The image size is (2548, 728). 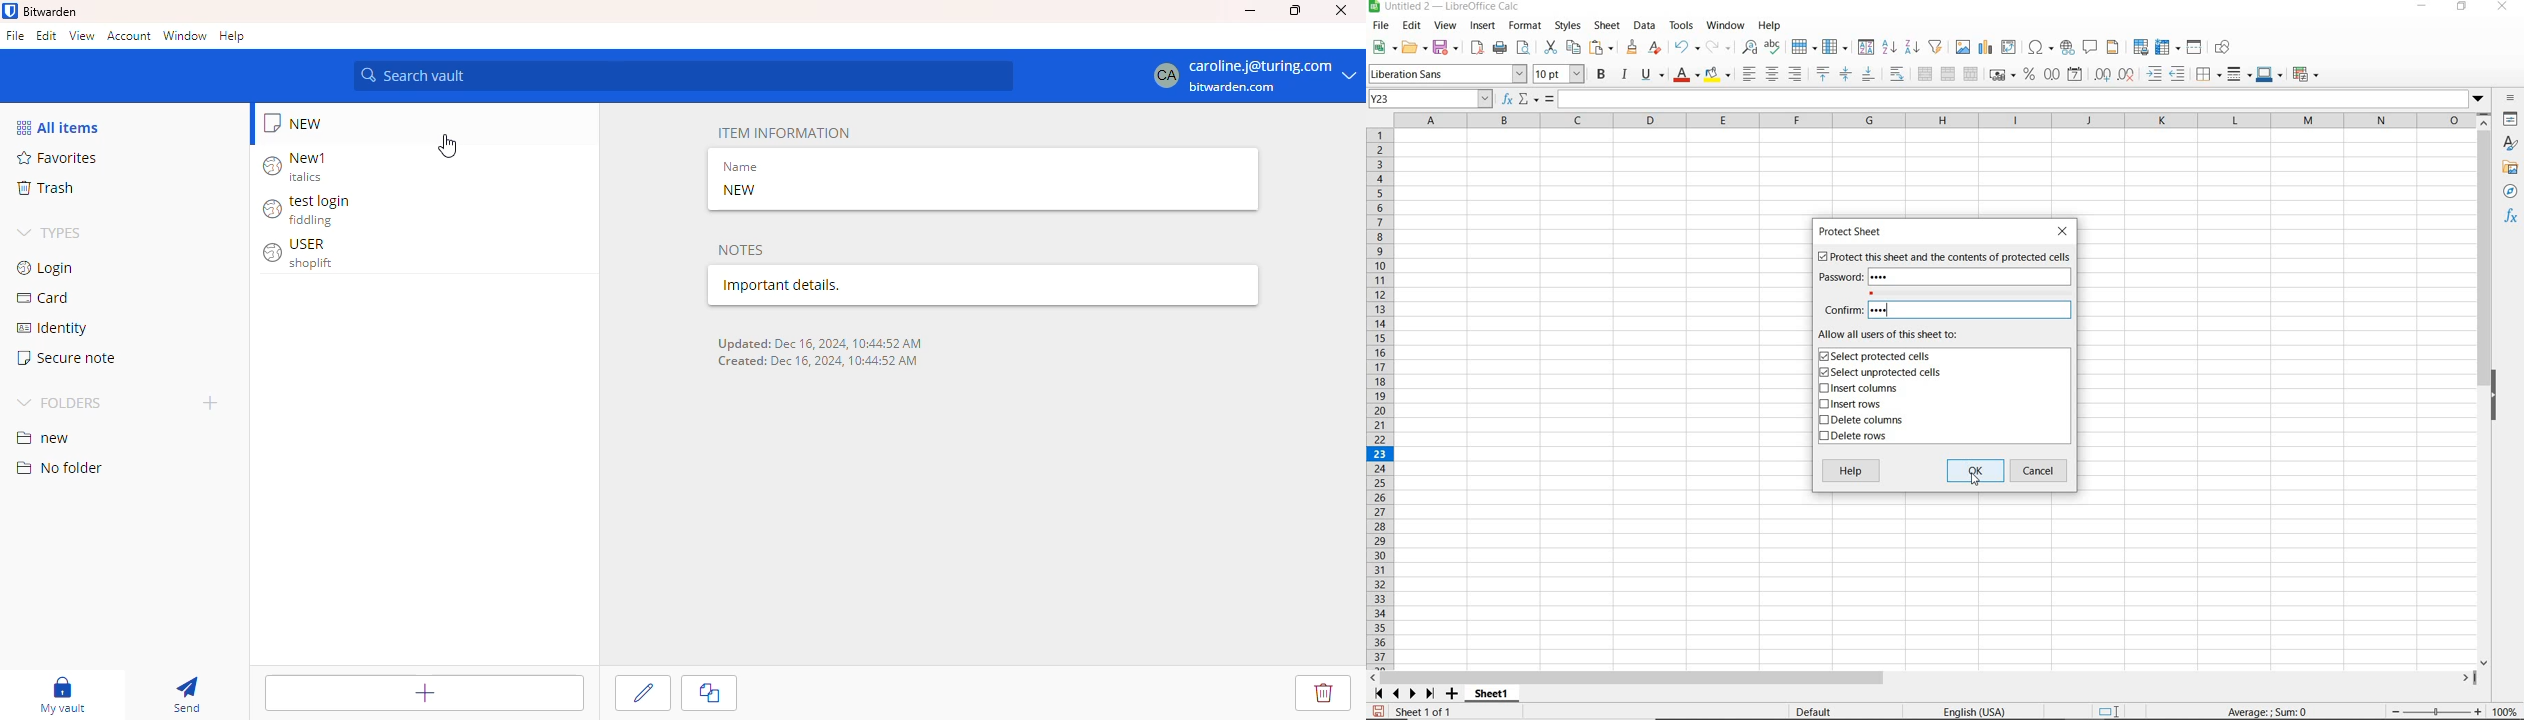 I want to click on INCREASE INDENT, so click(x=2155, y=75).